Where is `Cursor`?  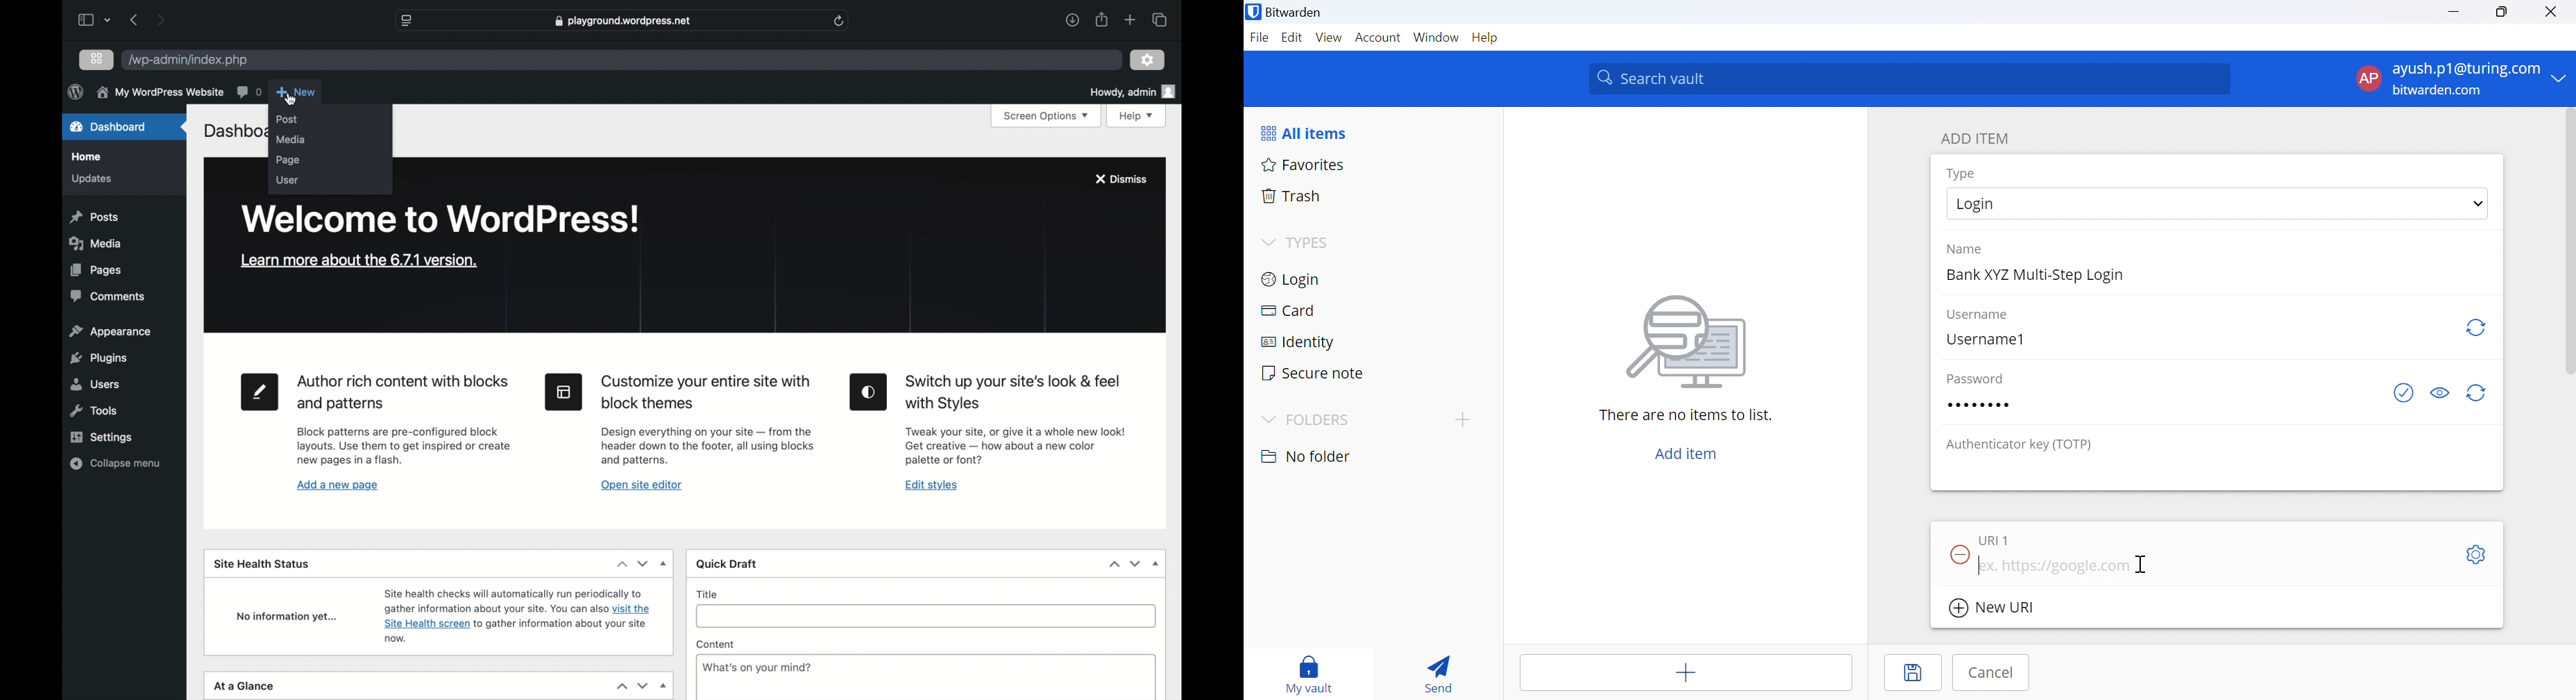
Cursor is located at coordinates (2137, 563).